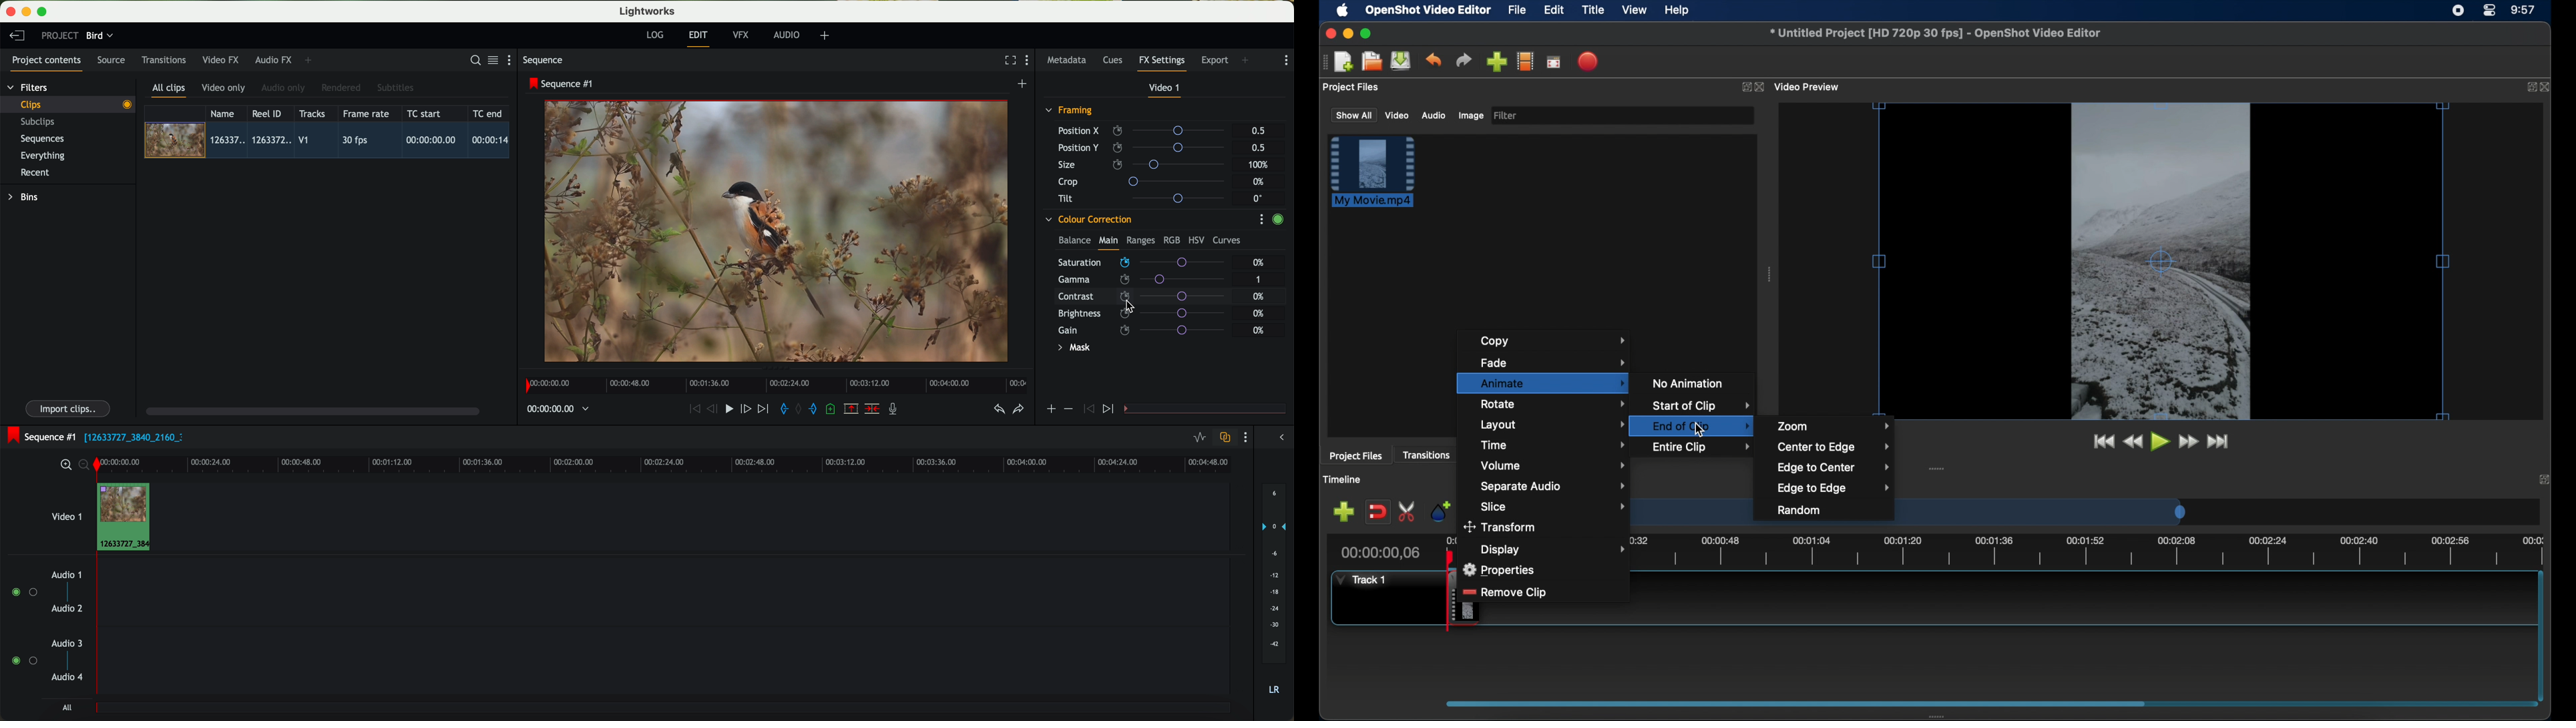 The width and height of the screenshot is (2576, 728). Describe the element at coordinates (763, 409) in the screenshot. I see `move foward` at that location.